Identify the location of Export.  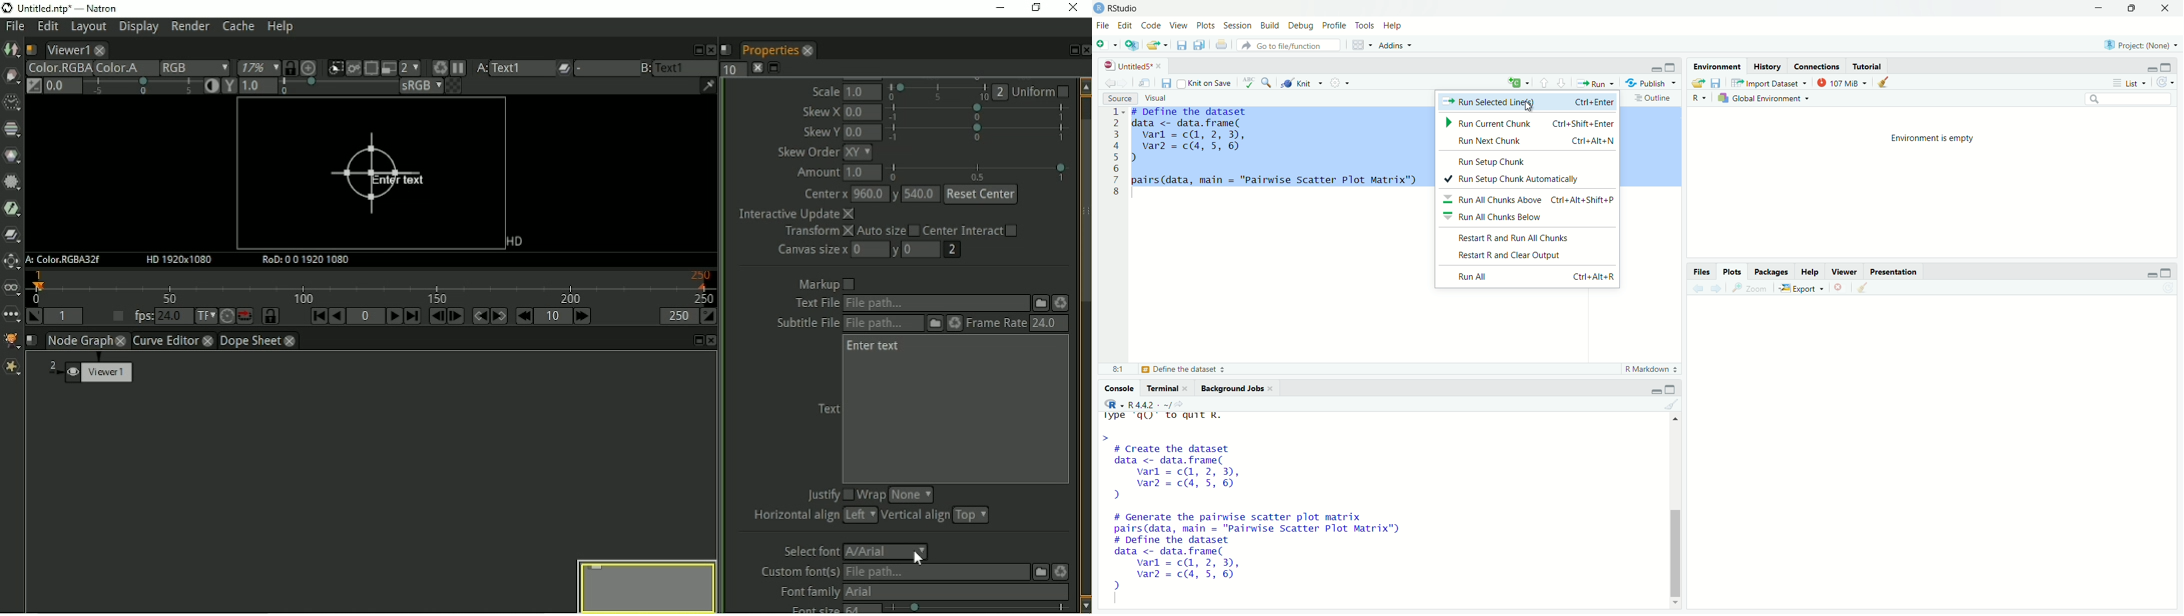
(1800, 288).